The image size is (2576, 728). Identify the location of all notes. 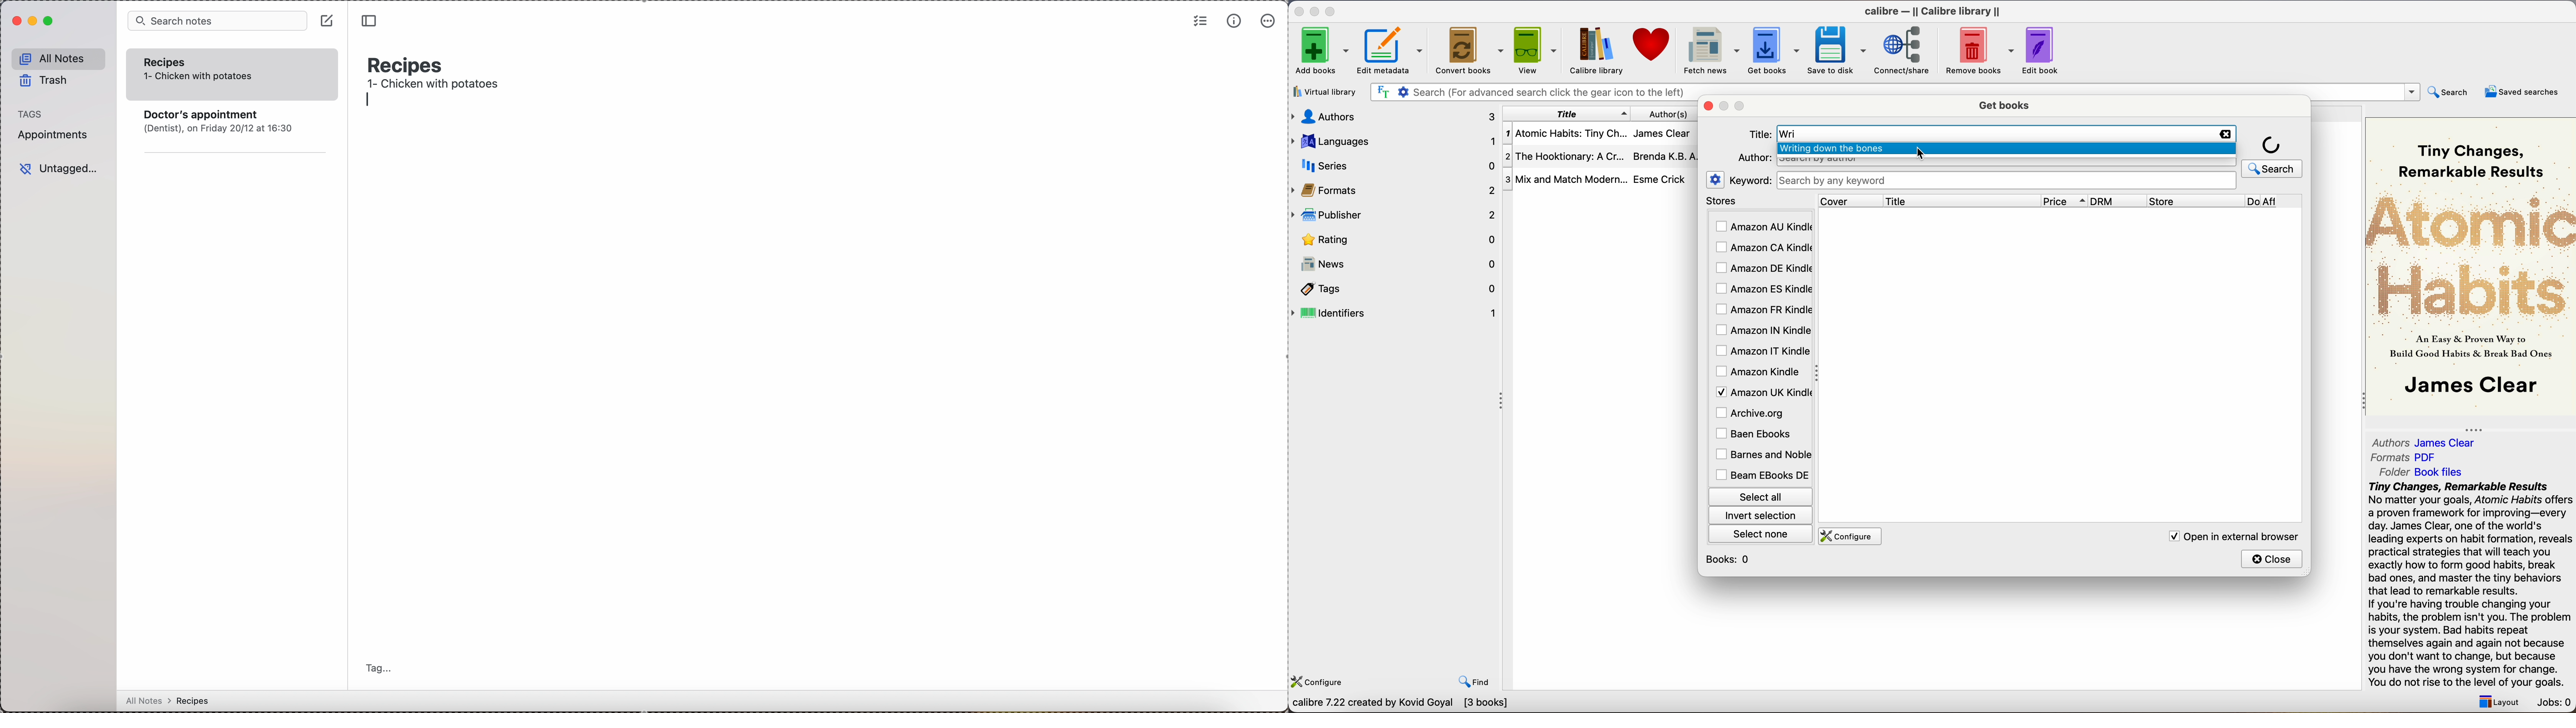
(59, 58).